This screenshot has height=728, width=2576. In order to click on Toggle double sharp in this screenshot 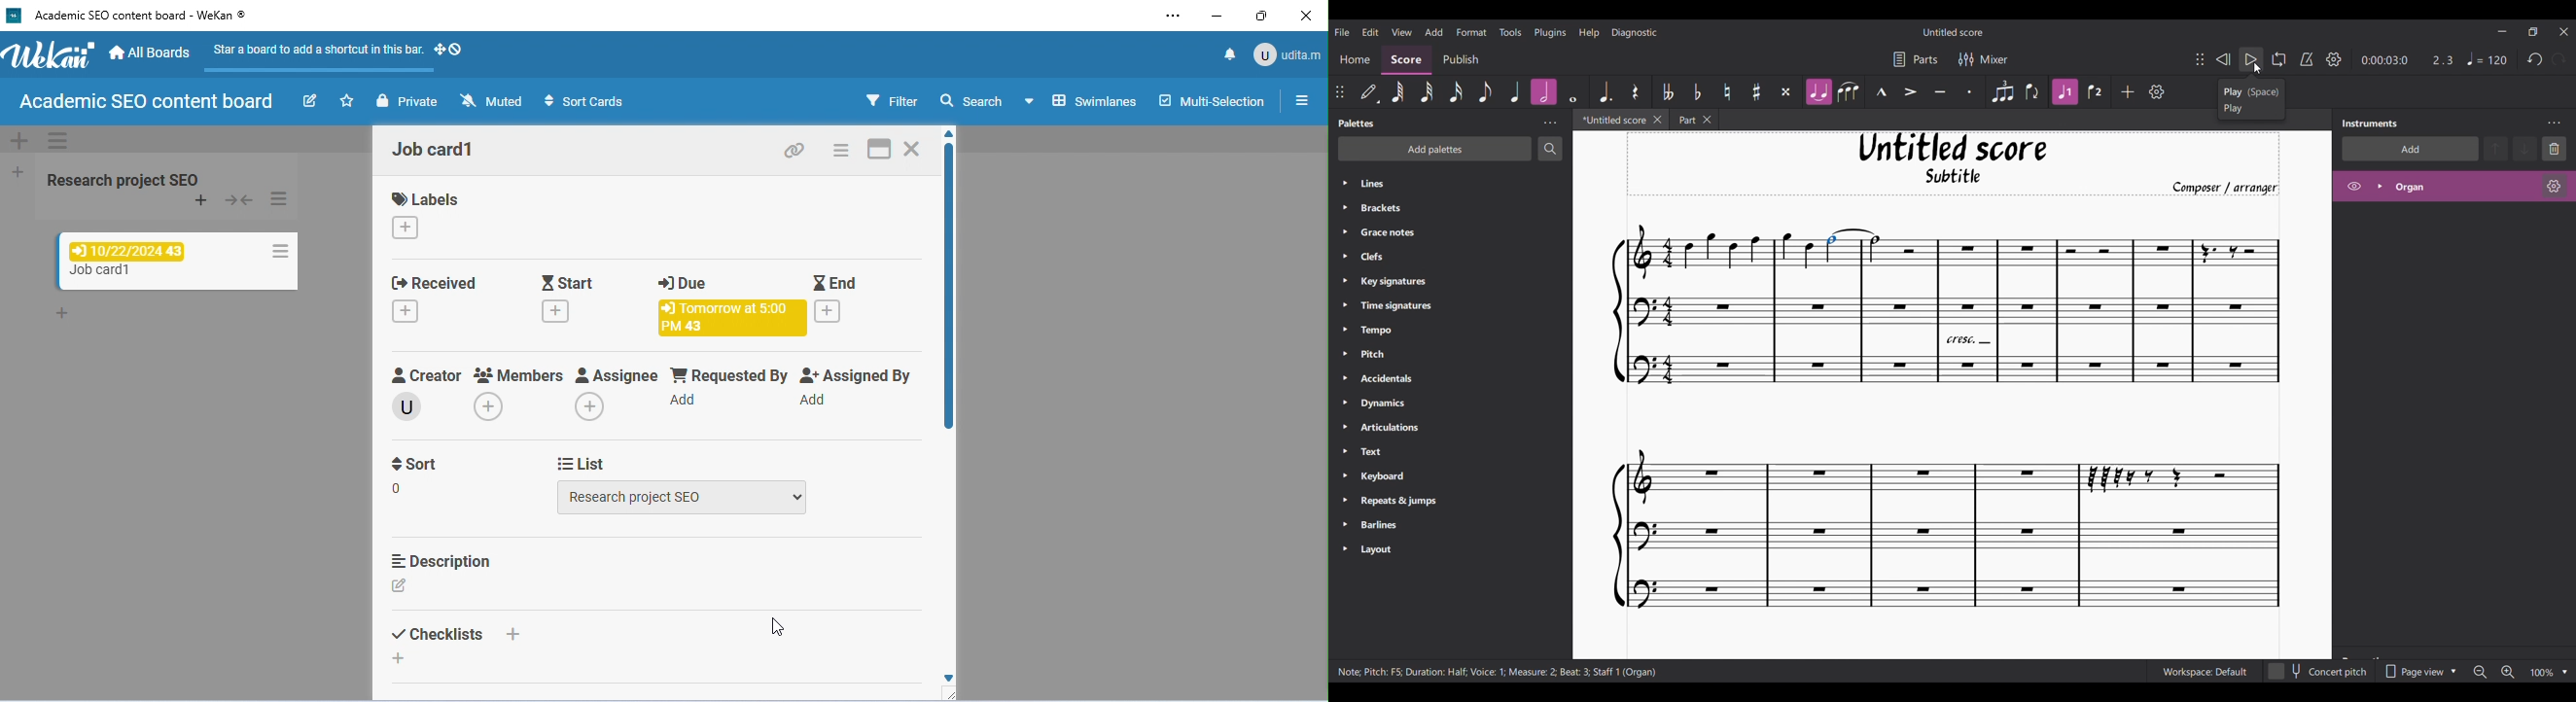, I will do `click(1786, 92)`.